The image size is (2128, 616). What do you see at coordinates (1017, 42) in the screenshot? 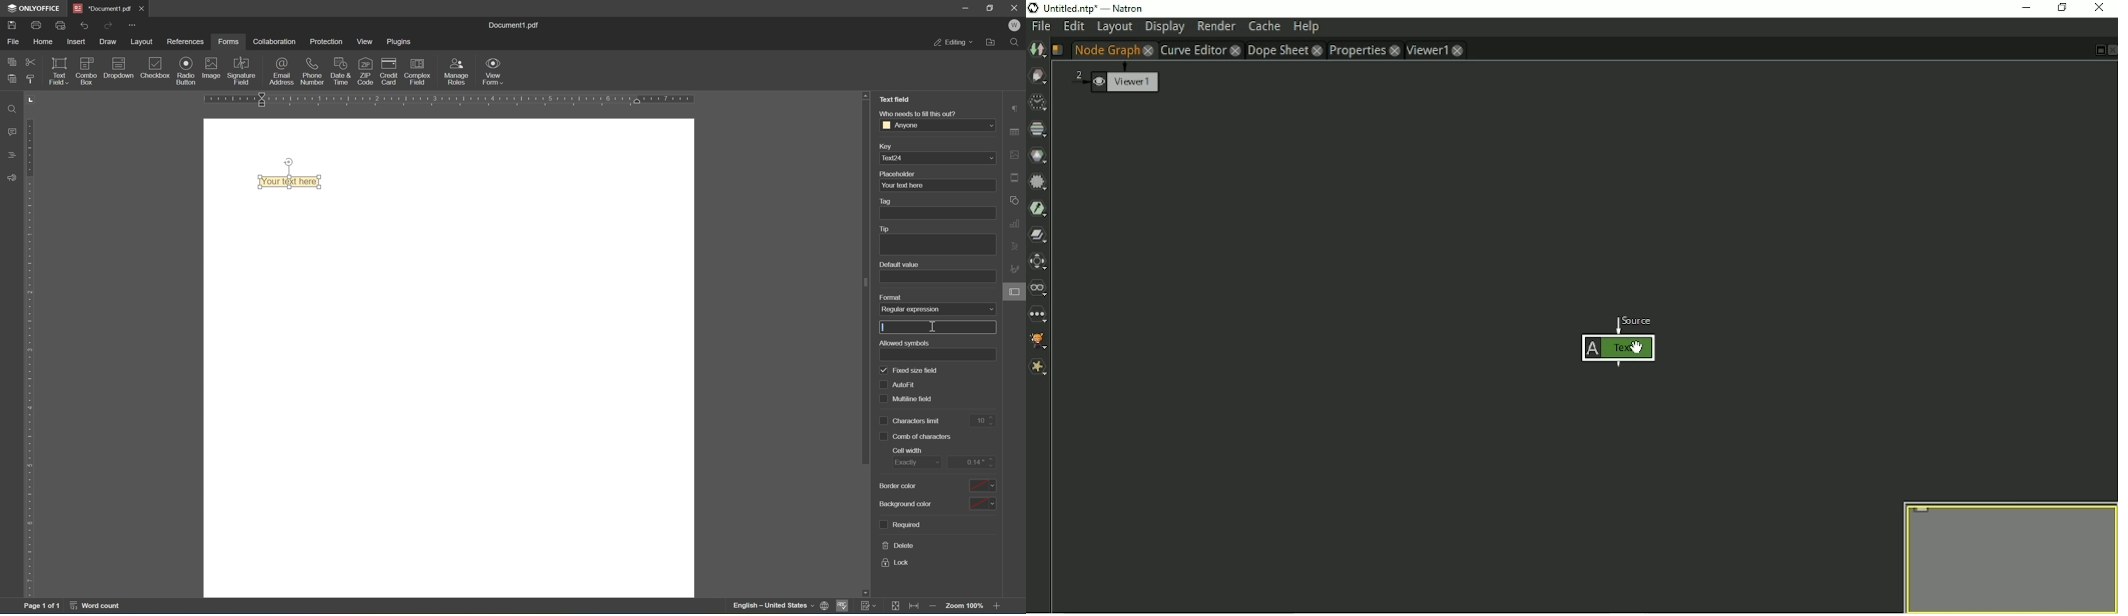
I see `find` at bounding box center [1017, 42].